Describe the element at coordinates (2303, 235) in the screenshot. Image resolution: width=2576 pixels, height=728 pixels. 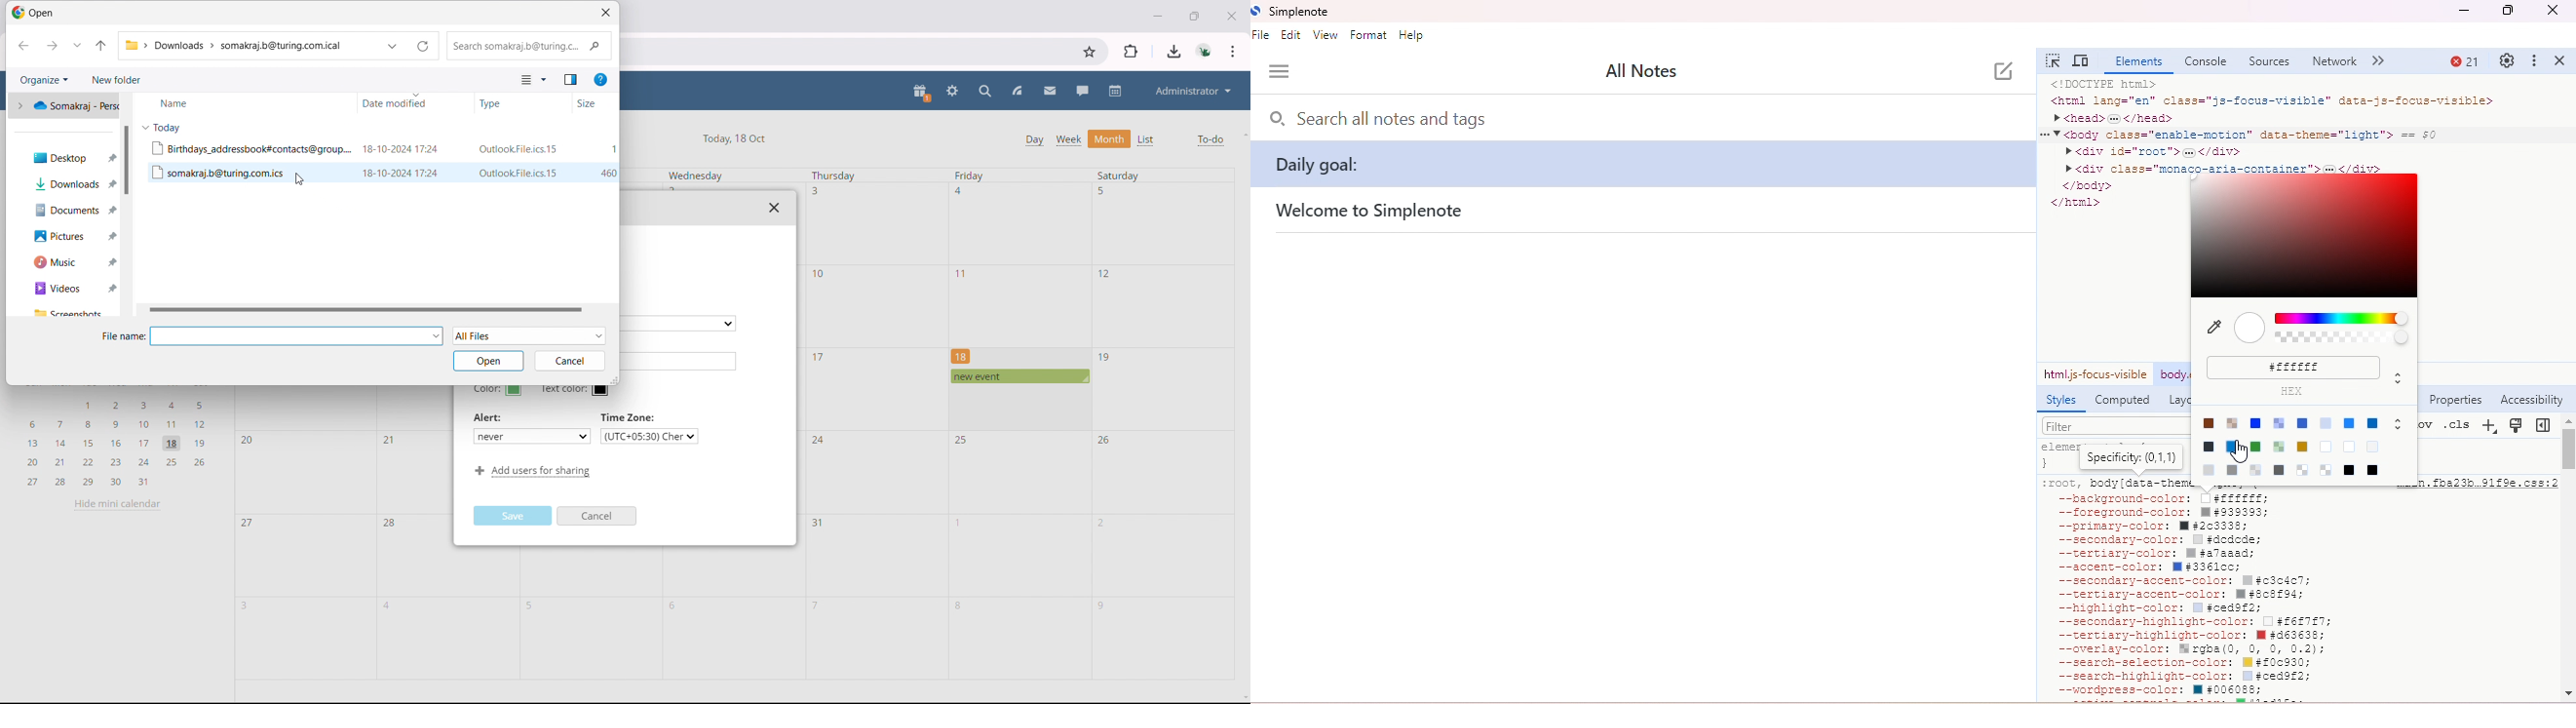
I see `select color` at that location.